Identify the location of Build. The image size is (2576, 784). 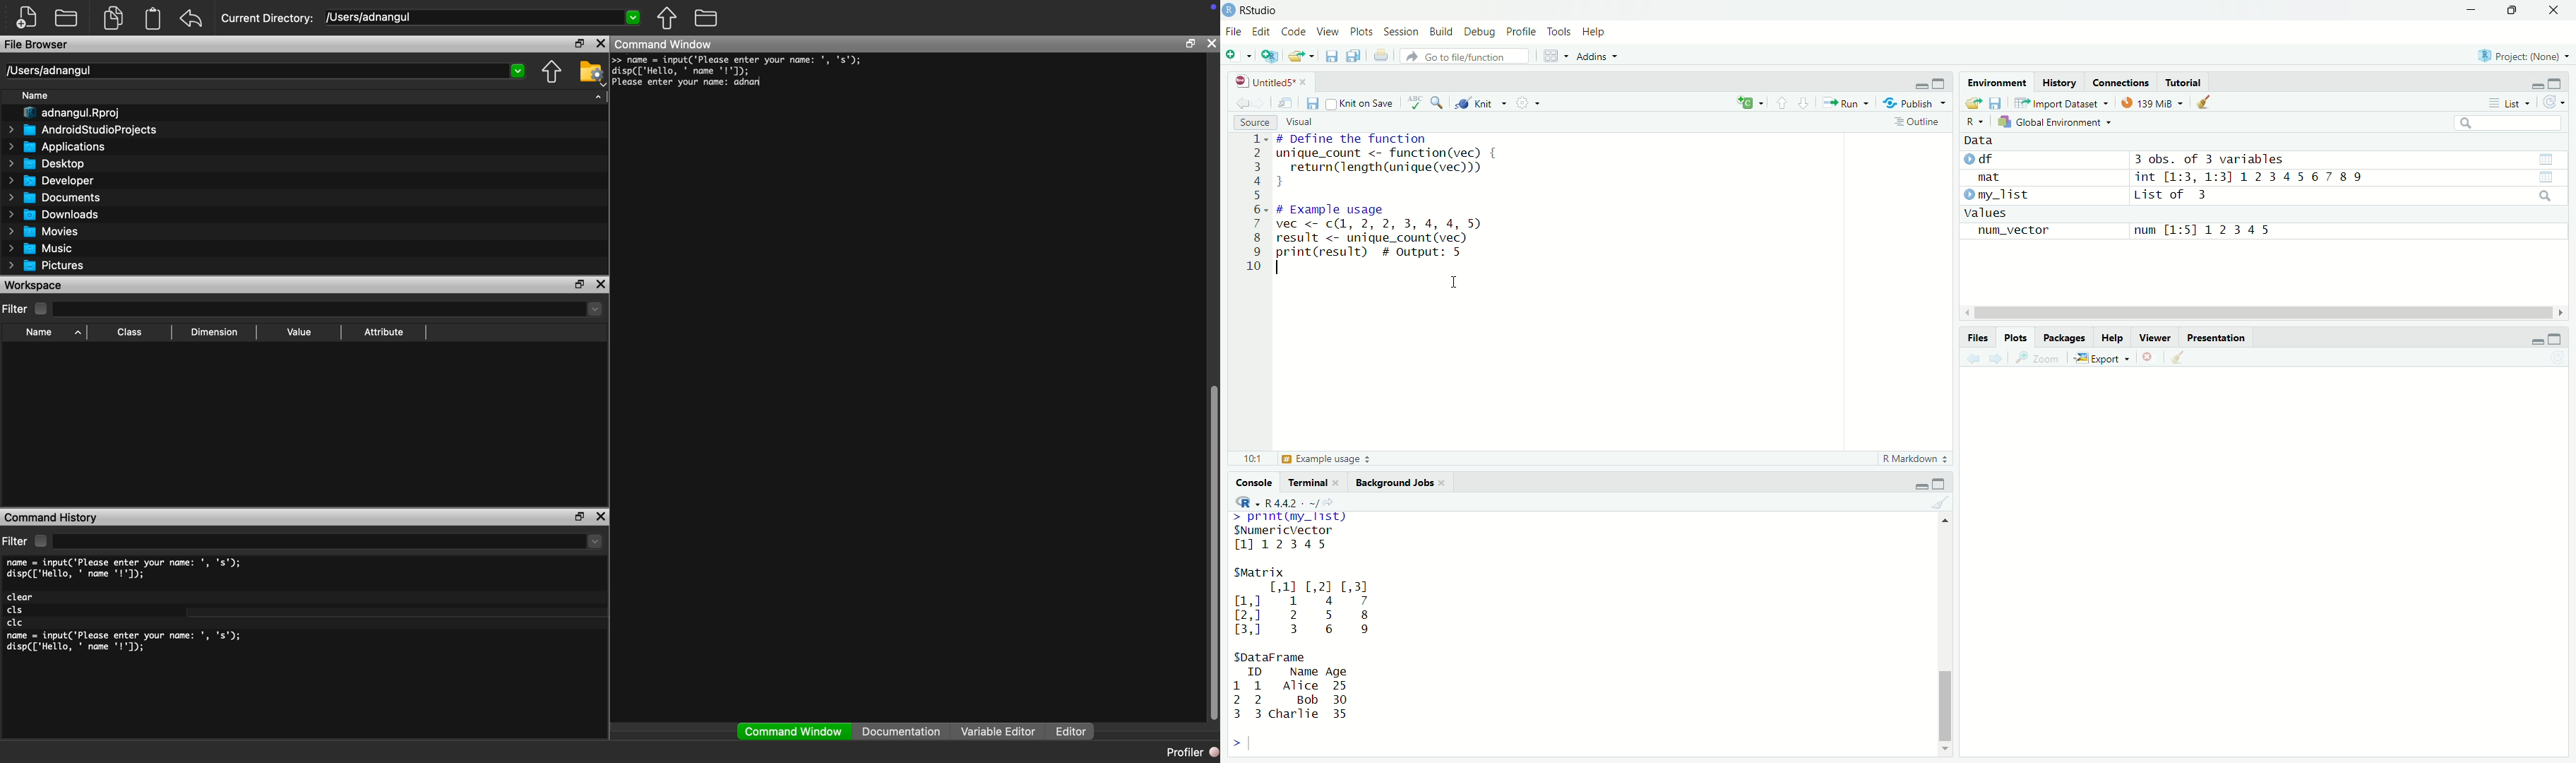
(1443, 32).